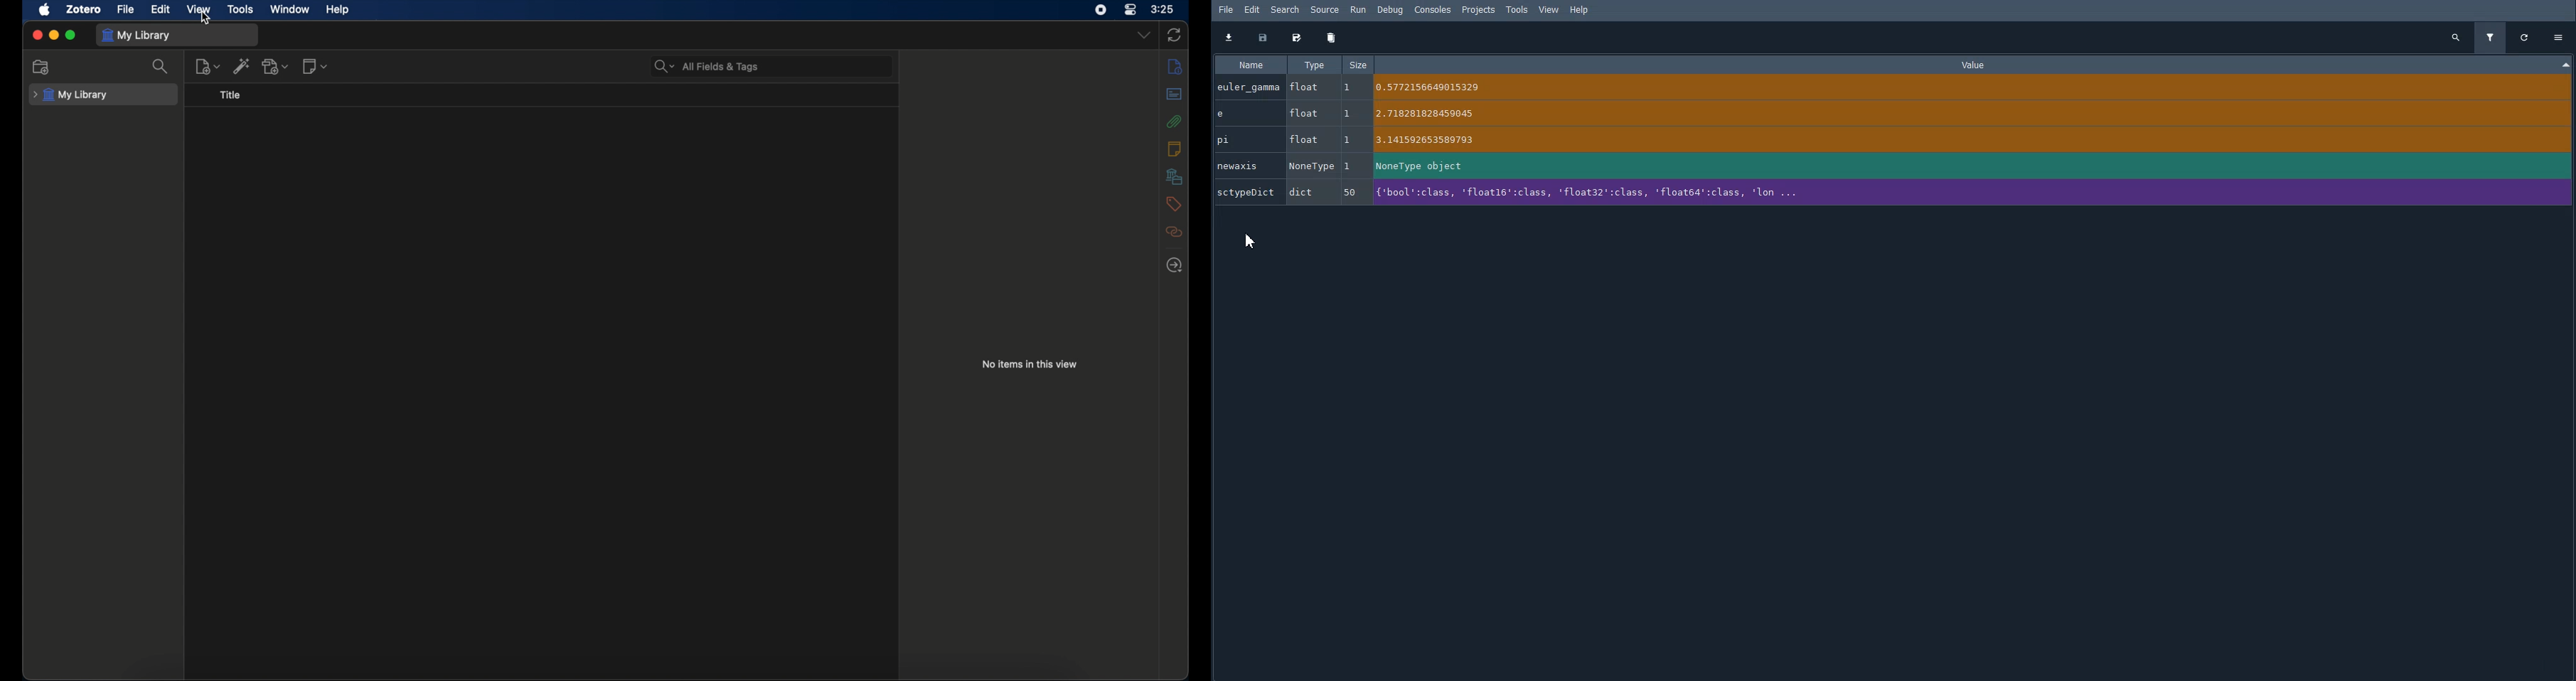 The height and width of the screenshot is (700, 2576). What do you see at coordinates (2559, 36) in the screenshot?
I see `Options` at bounding box center [2559, 36].